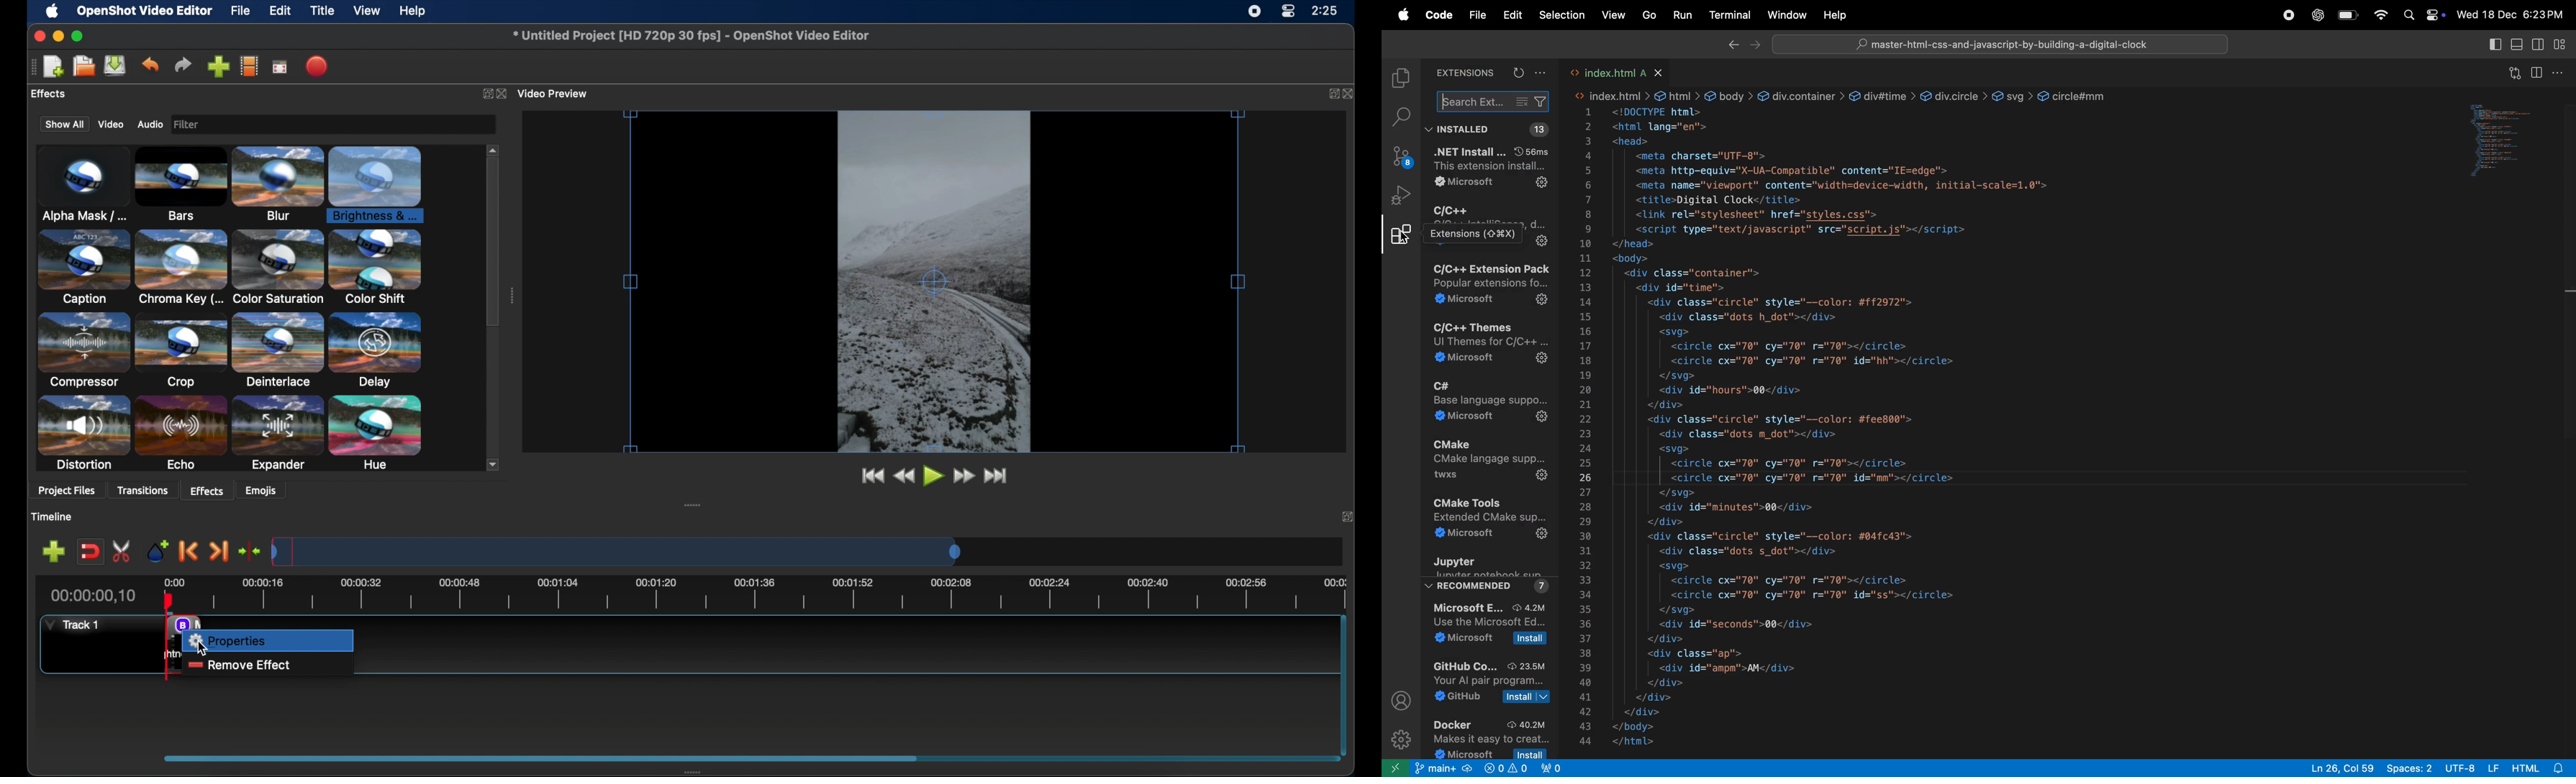 The width and height of the screenshot is (2576, 784). What do you see at coordinates (1400, 15) in the screenshot?
I see `apple menu` at bounding box center [1400, 15].